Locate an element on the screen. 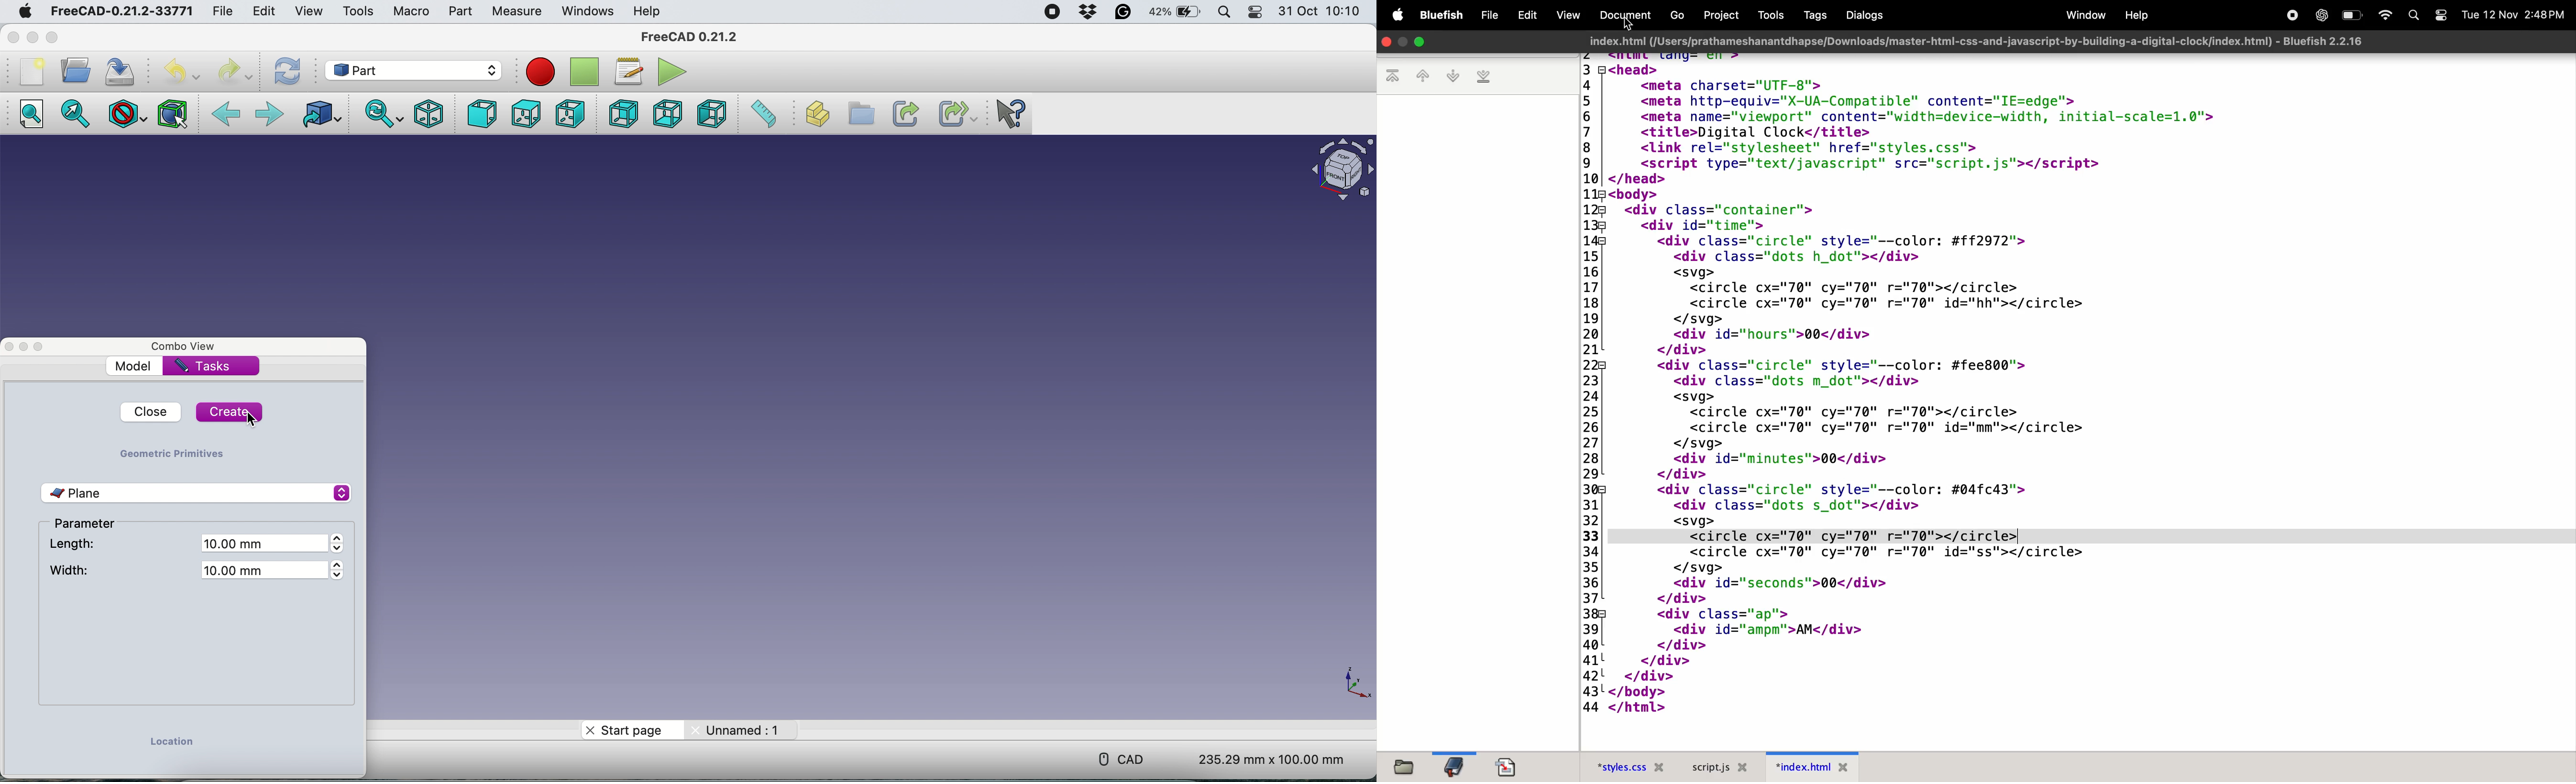  Create group is located at coordinates (858, 114).